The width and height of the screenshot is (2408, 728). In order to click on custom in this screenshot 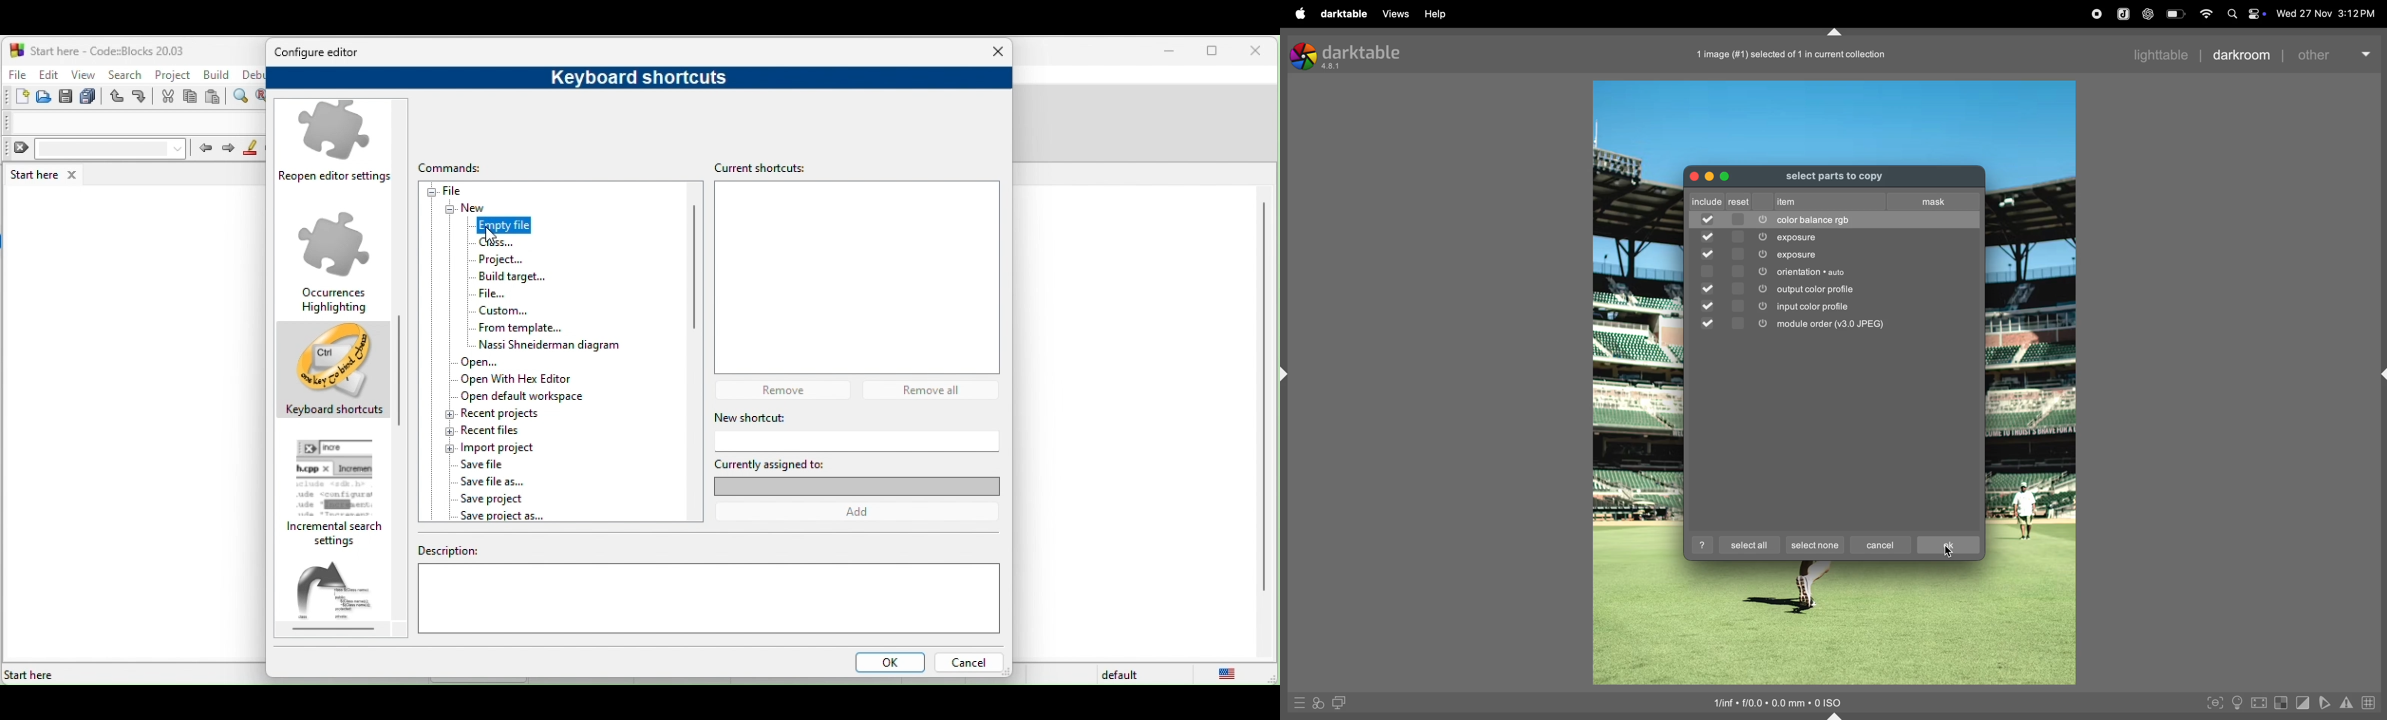, I will do `click(522, 311)`.